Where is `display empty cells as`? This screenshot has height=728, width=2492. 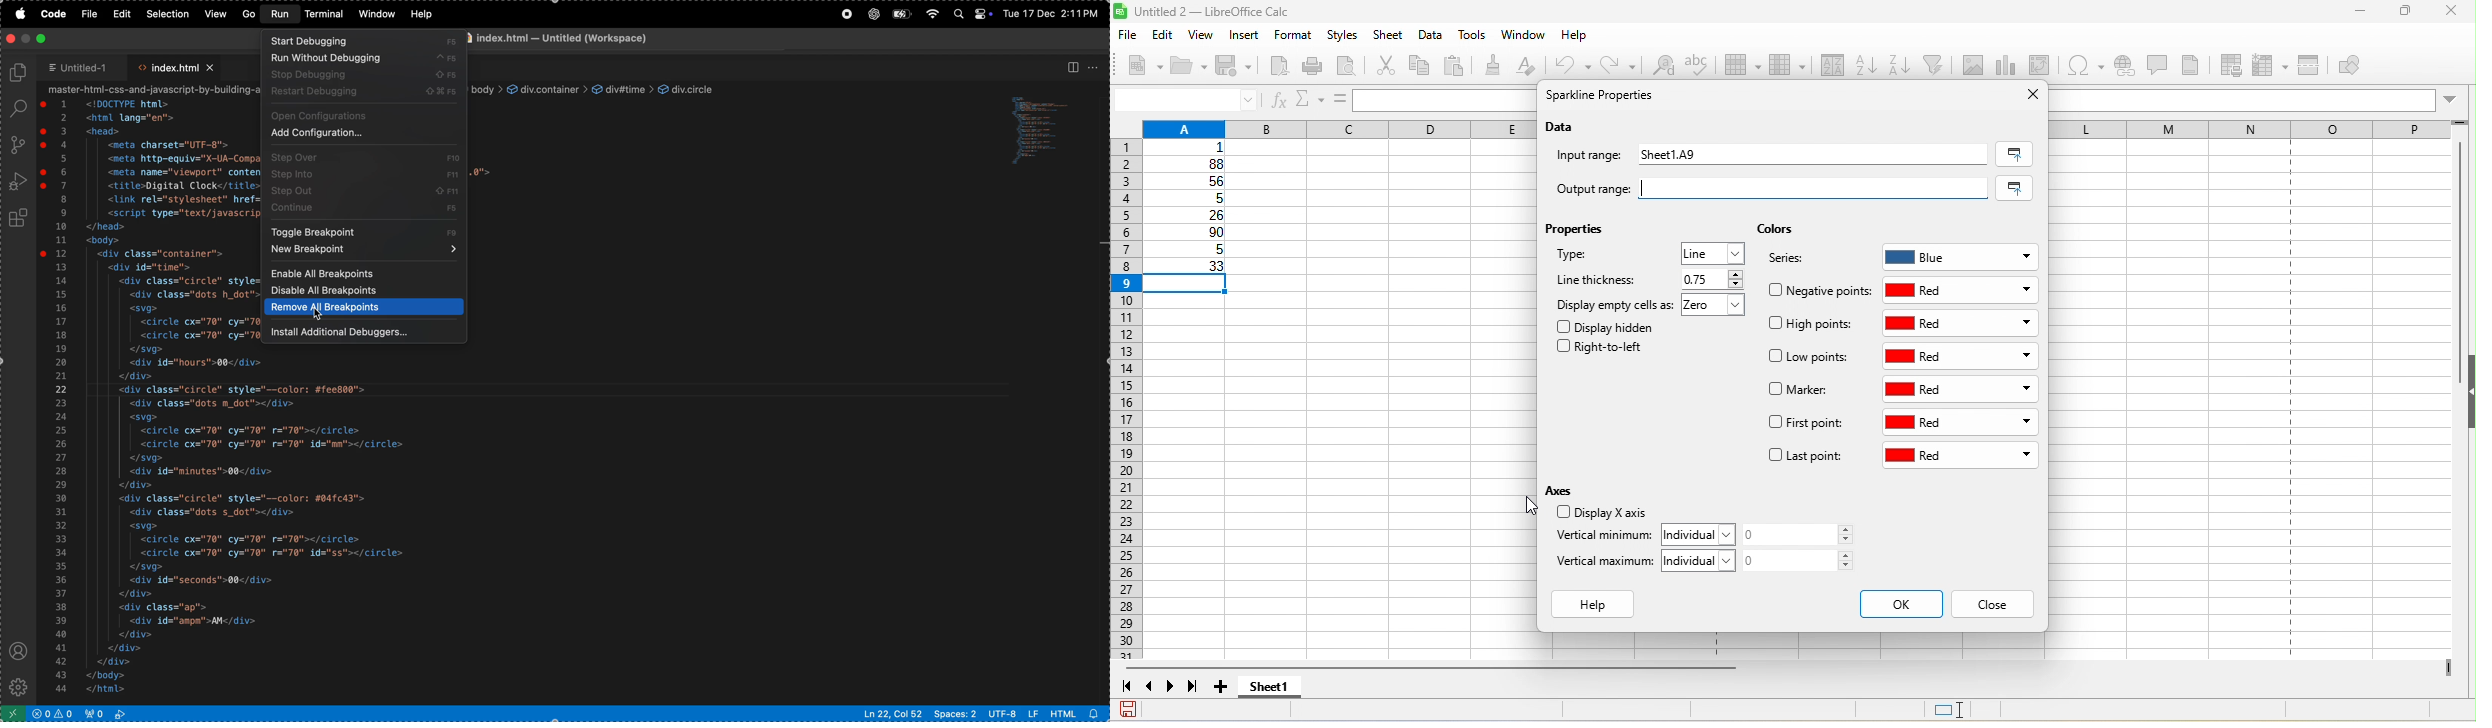 display empty cells as is located at coordinates (1615, 304).